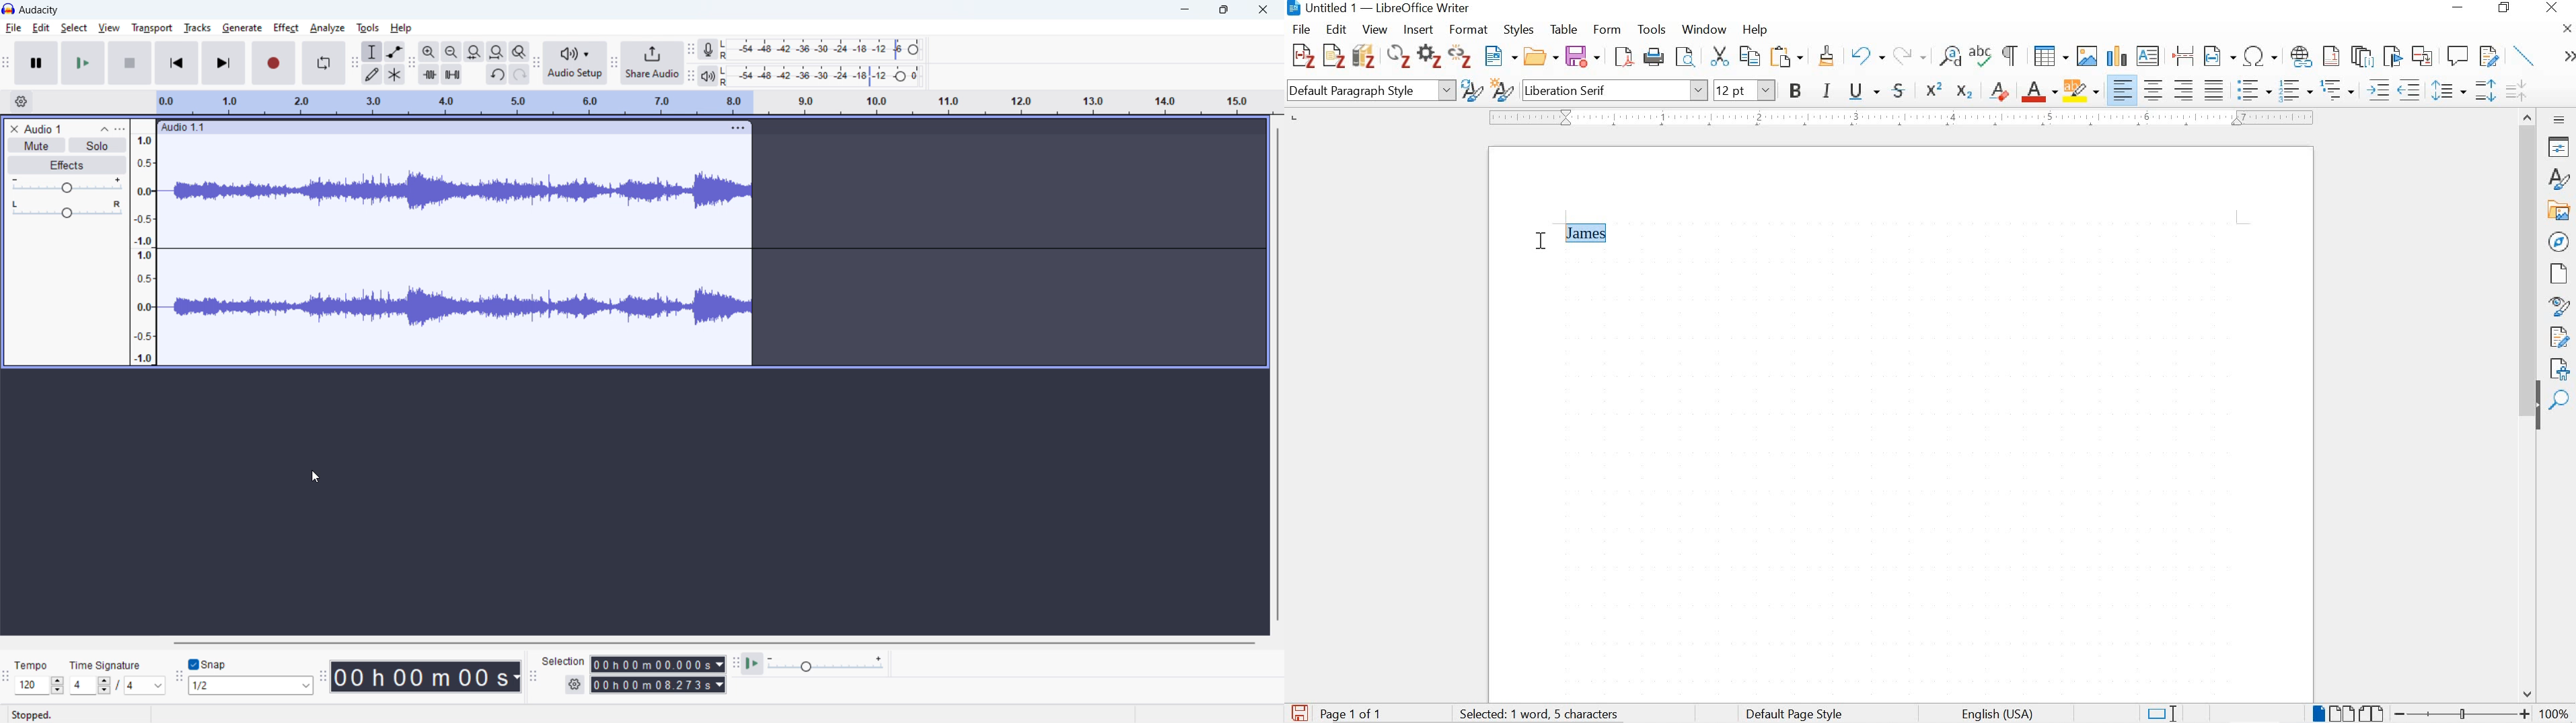 The image size is (2576, 728). What do you see at coordinates (2161, 712) in the screenshot?
I see `standard selection` at bounding box center [2161, 712].